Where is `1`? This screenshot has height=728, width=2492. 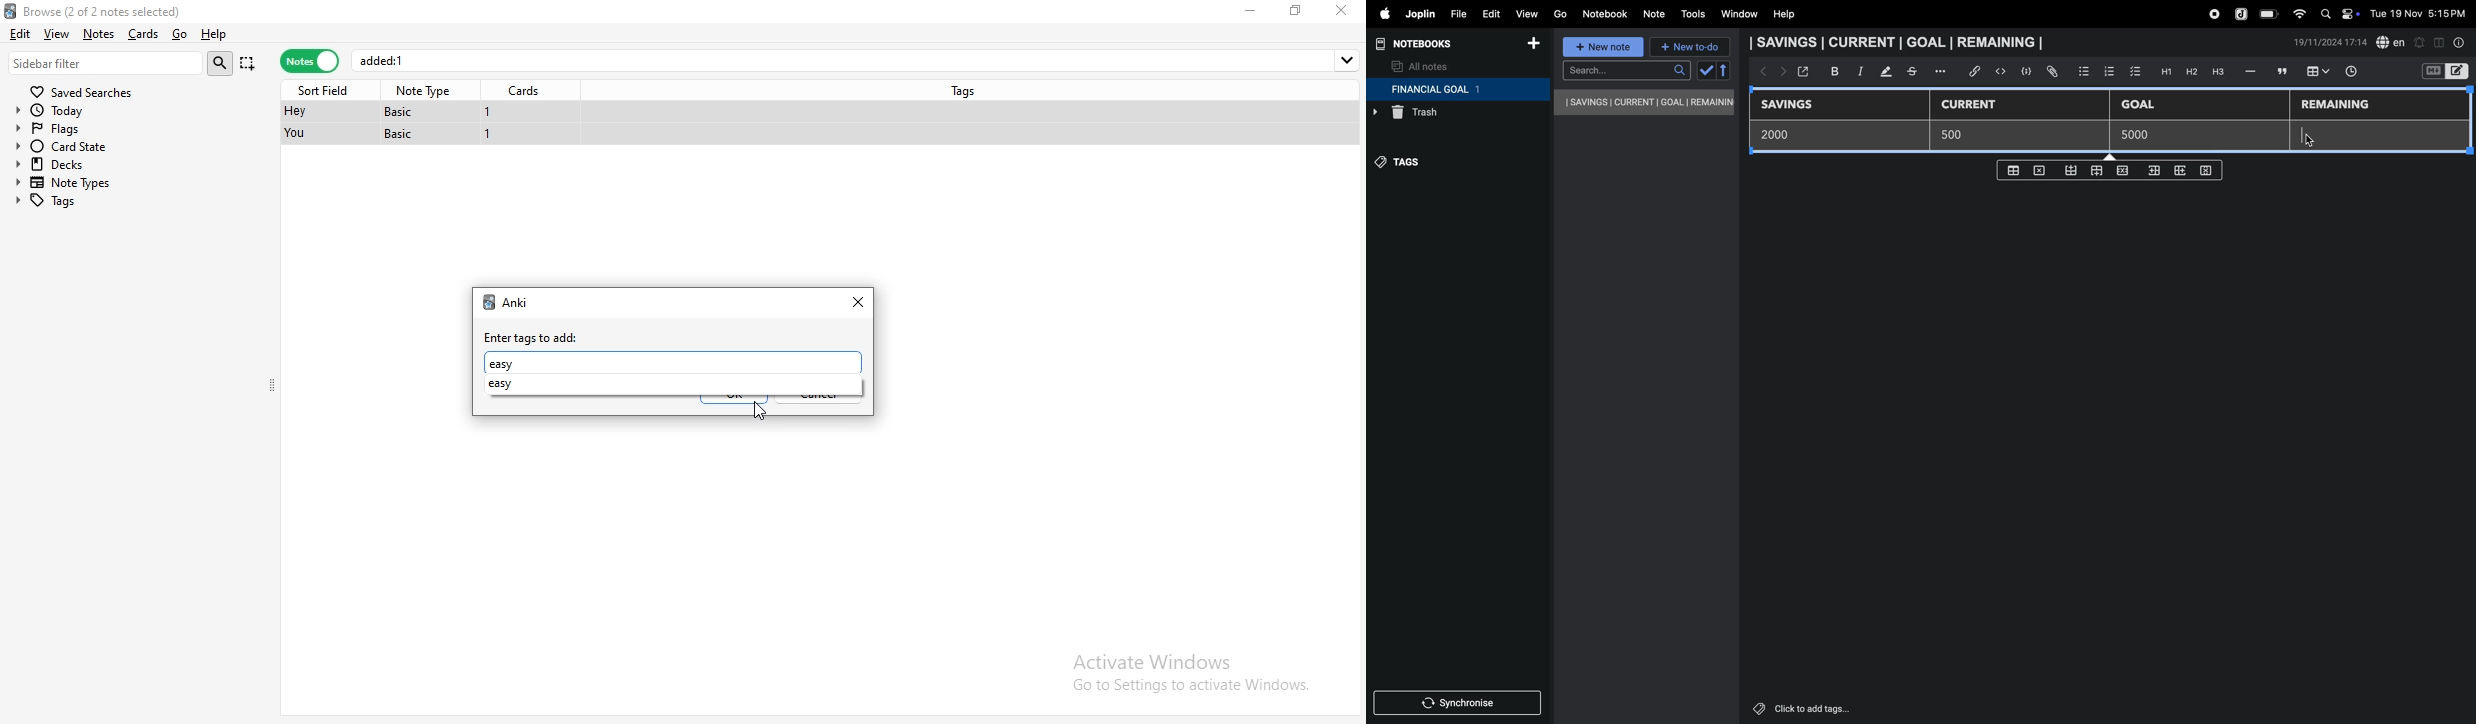
1 is located at coordinates (488, 112).